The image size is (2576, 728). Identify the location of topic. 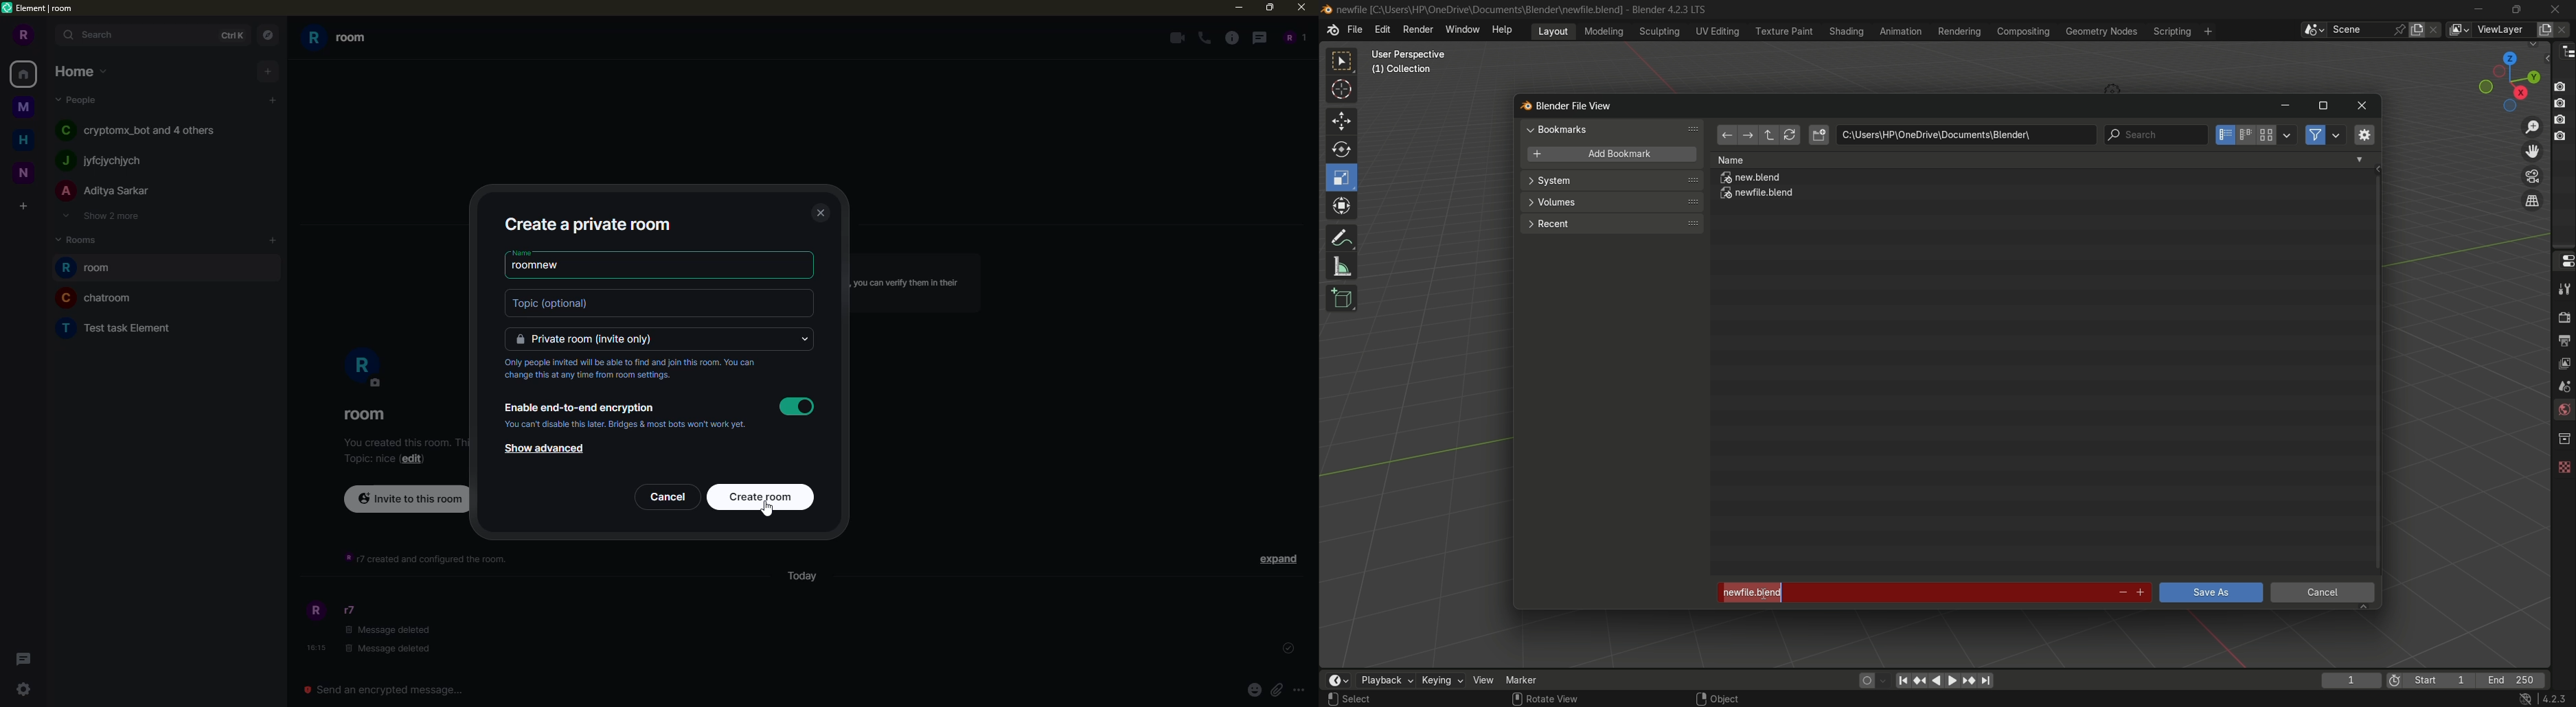
(371, 459).